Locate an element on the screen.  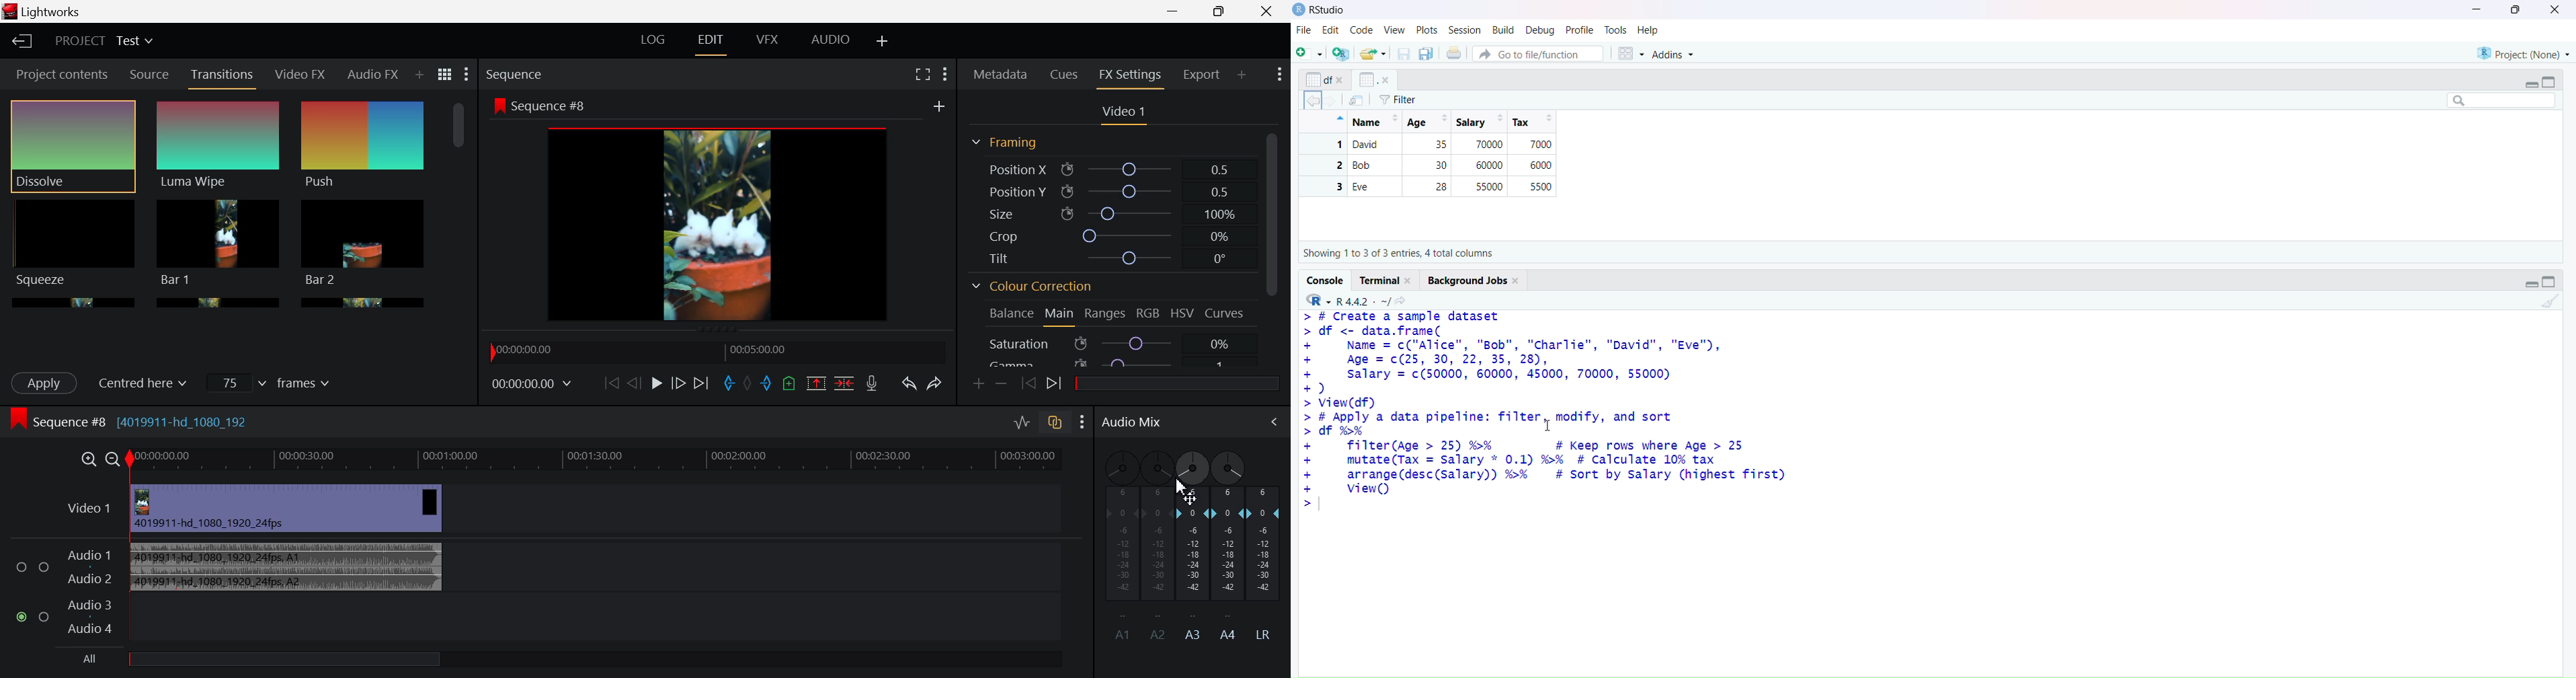
Ranges is located at coordinates (1105, 314).